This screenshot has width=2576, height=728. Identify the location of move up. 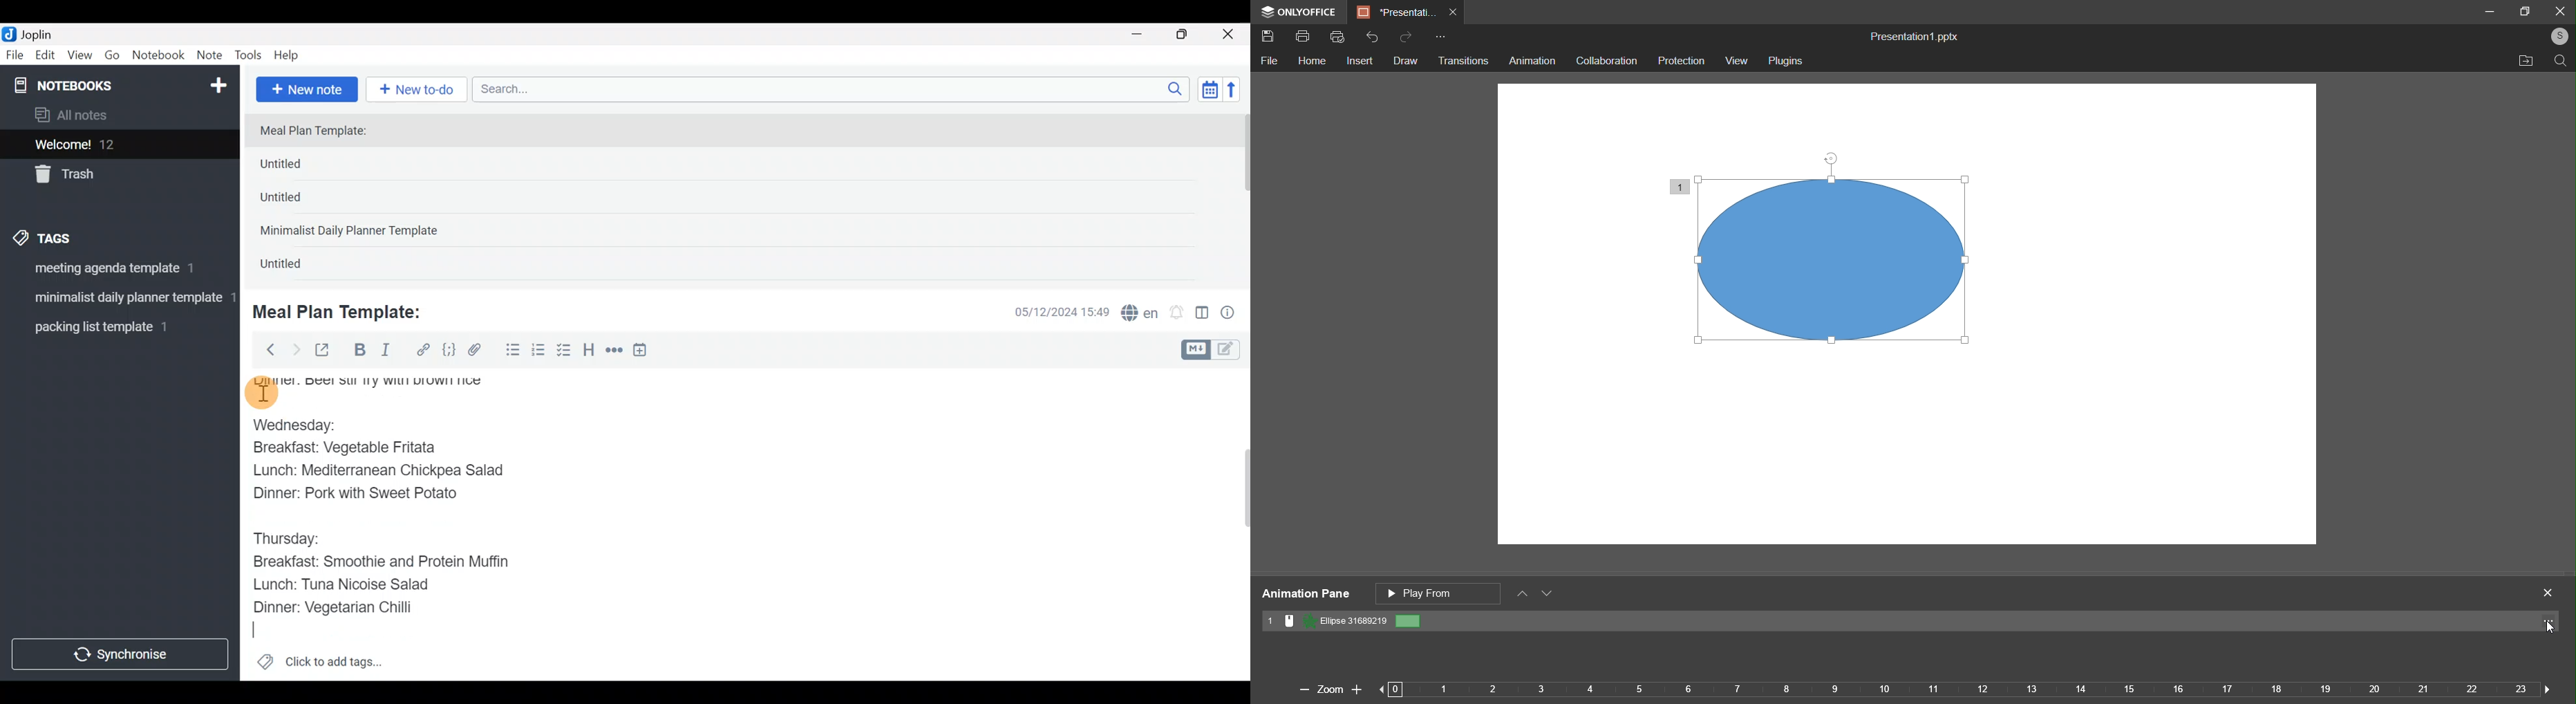
(1523, 594).